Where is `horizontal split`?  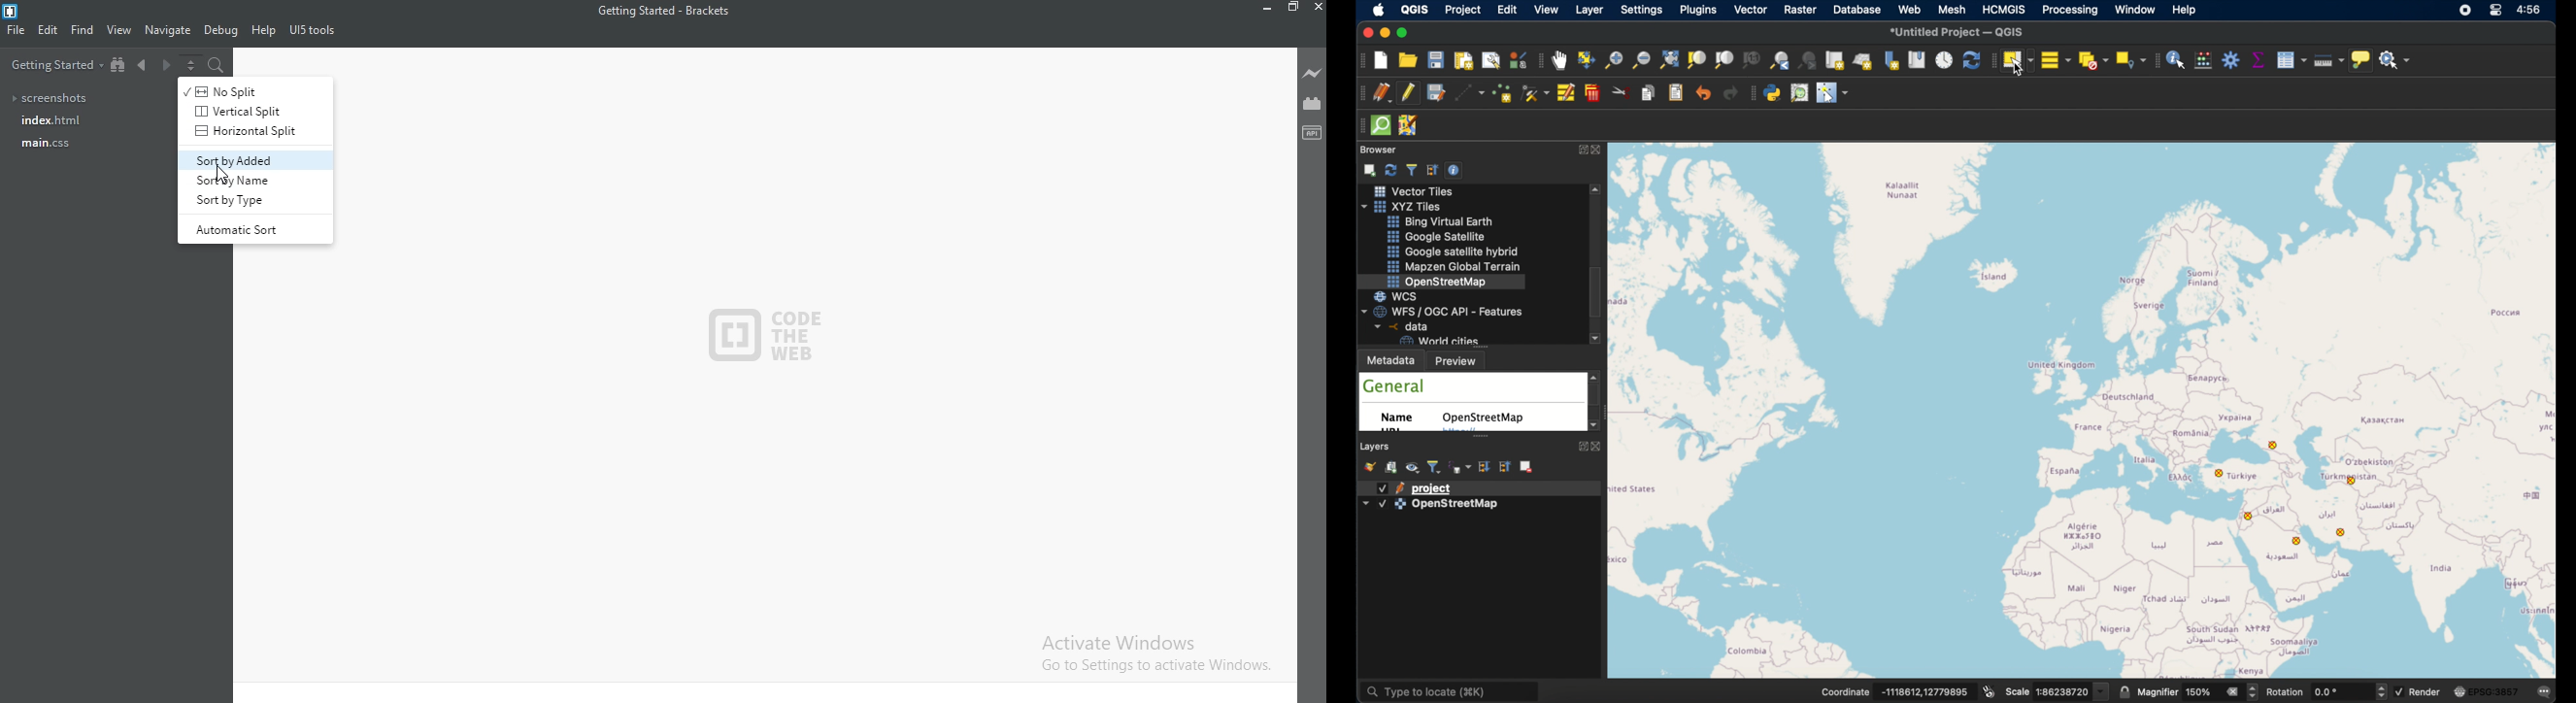 horizontal split is located at coordinates (243, 131).